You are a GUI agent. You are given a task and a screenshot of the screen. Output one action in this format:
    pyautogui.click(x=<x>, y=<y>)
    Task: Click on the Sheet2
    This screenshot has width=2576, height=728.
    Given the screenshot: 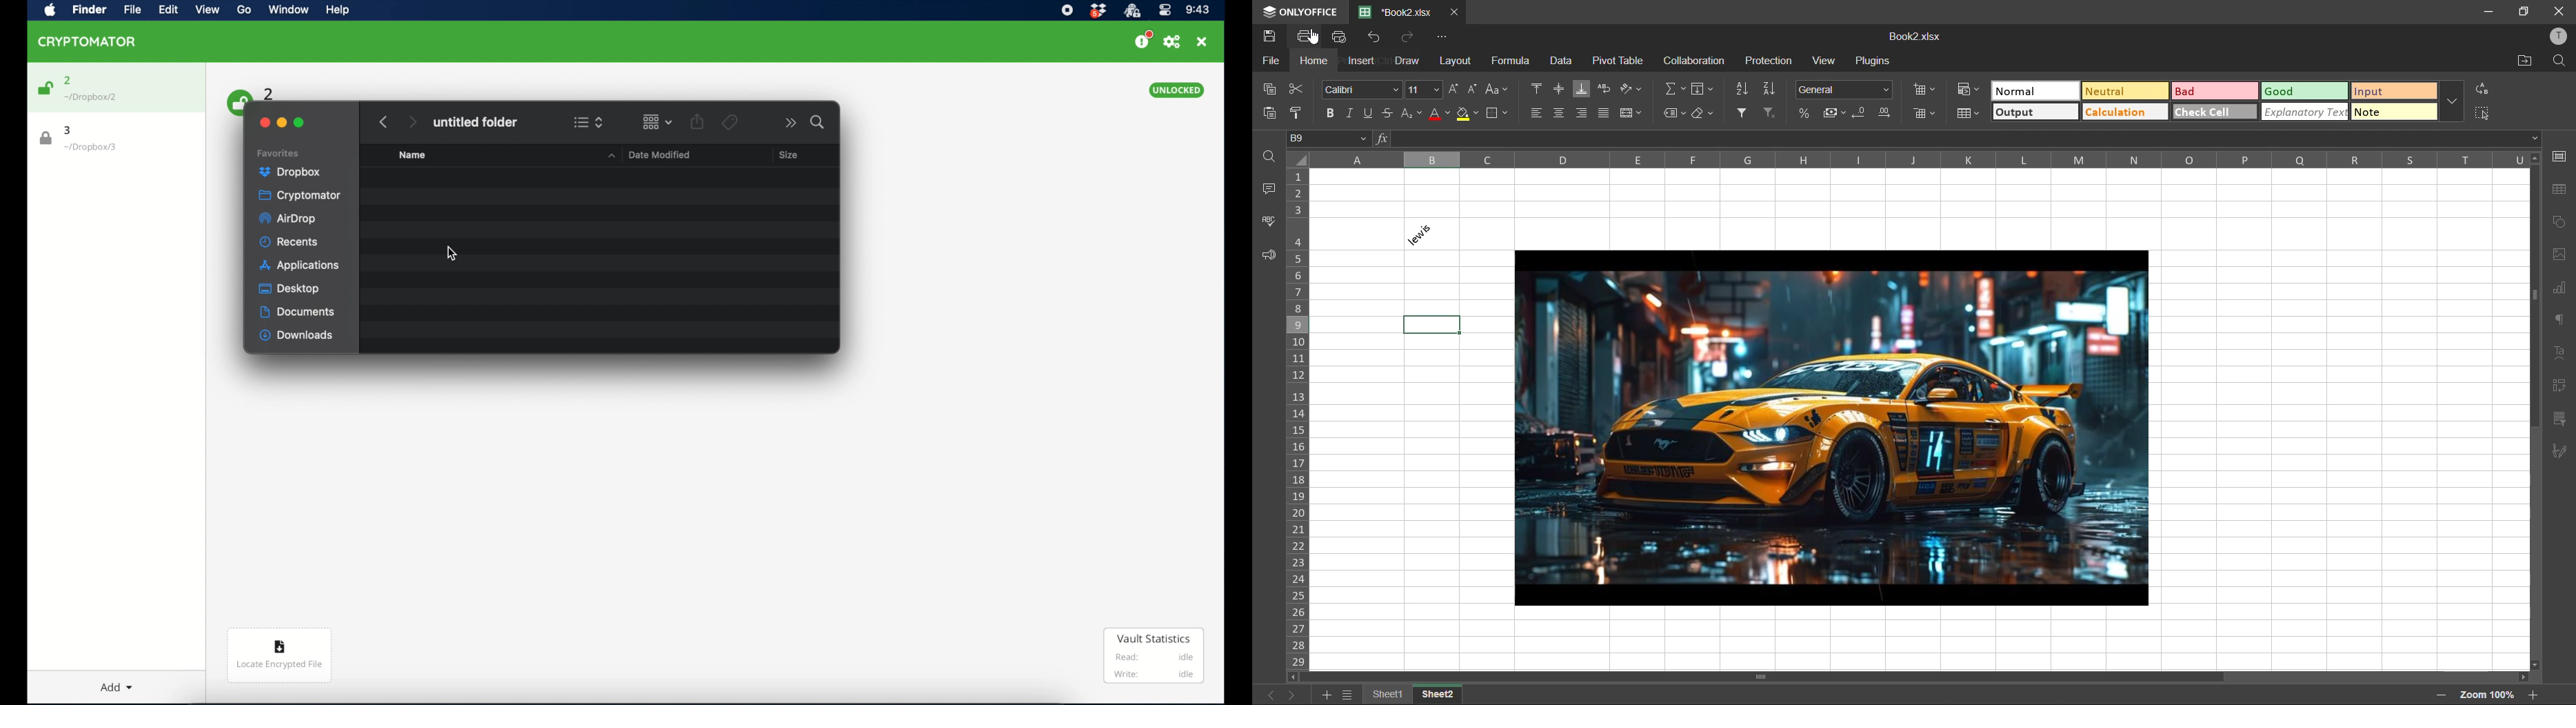 What is the action you would take?
    pyautogui.click(x=1442, y=693)
    